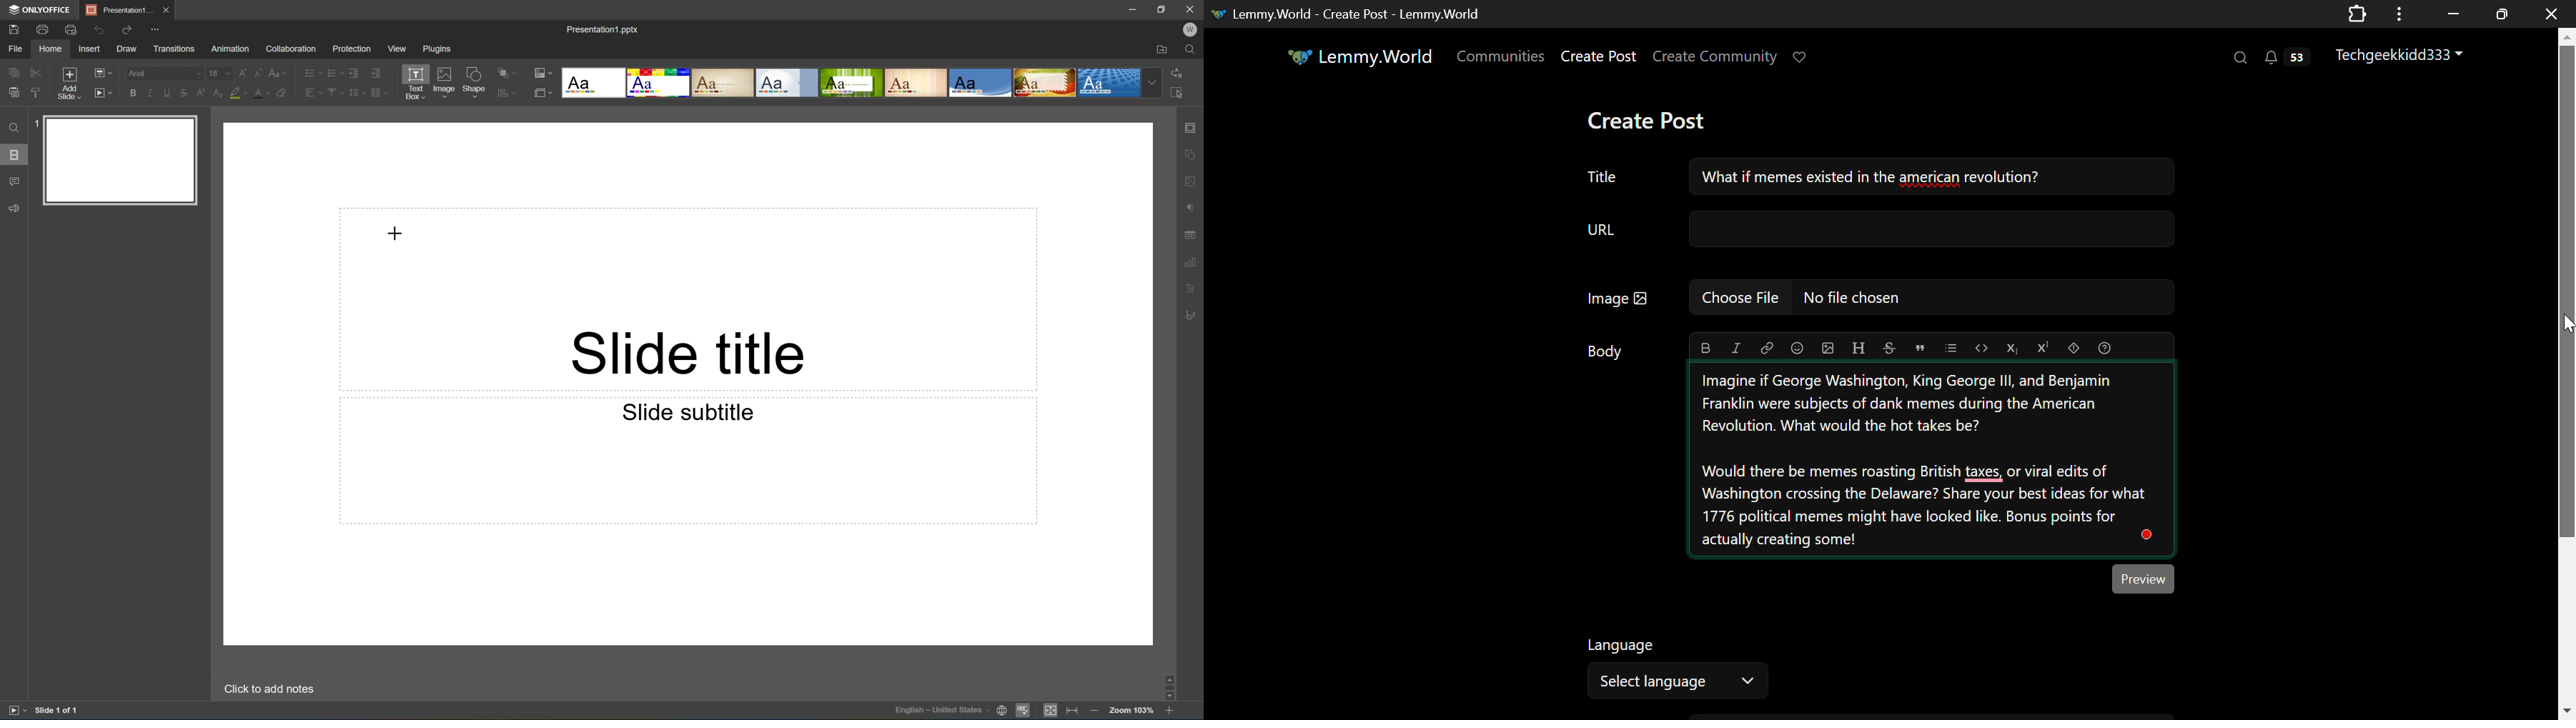 Image resolution: width=2576 pixels, height=728 pixels. I want to click on Restore Down, so click(1163, 8).